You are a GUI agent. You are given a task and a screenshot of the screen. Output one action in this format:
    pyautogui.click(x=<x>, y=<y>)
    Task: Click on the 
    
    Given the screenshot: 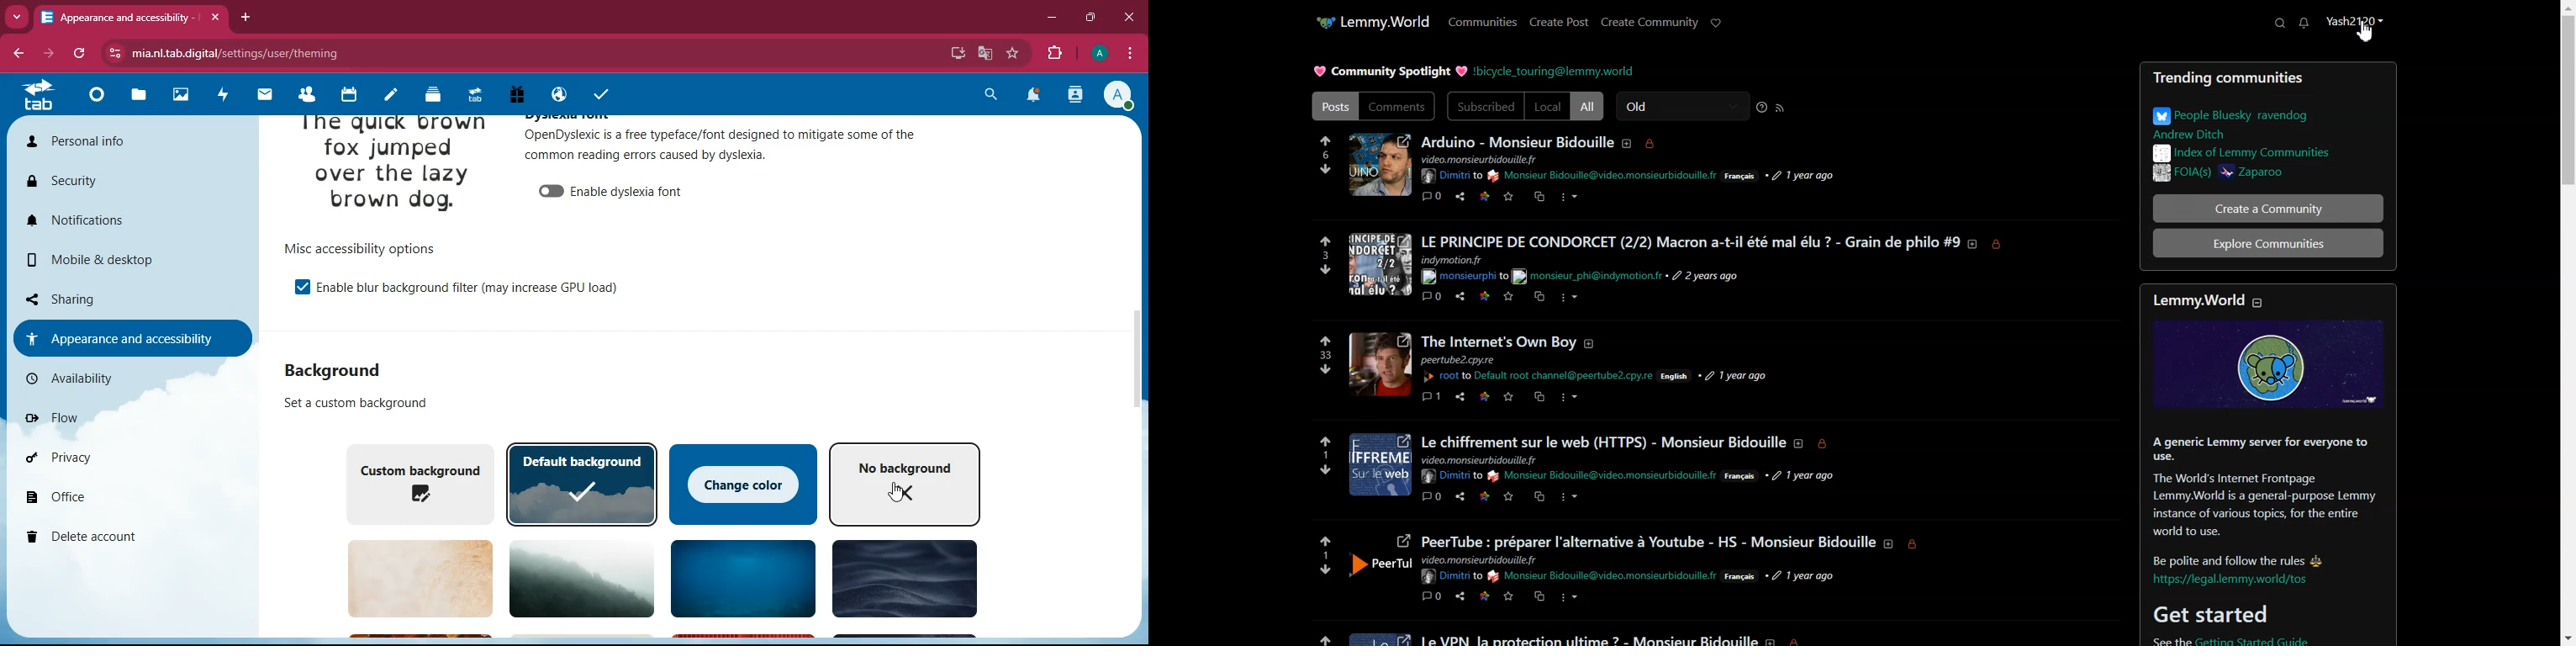 What is the action you would take?
    pyautogui.click(x=1481, y=560)
    